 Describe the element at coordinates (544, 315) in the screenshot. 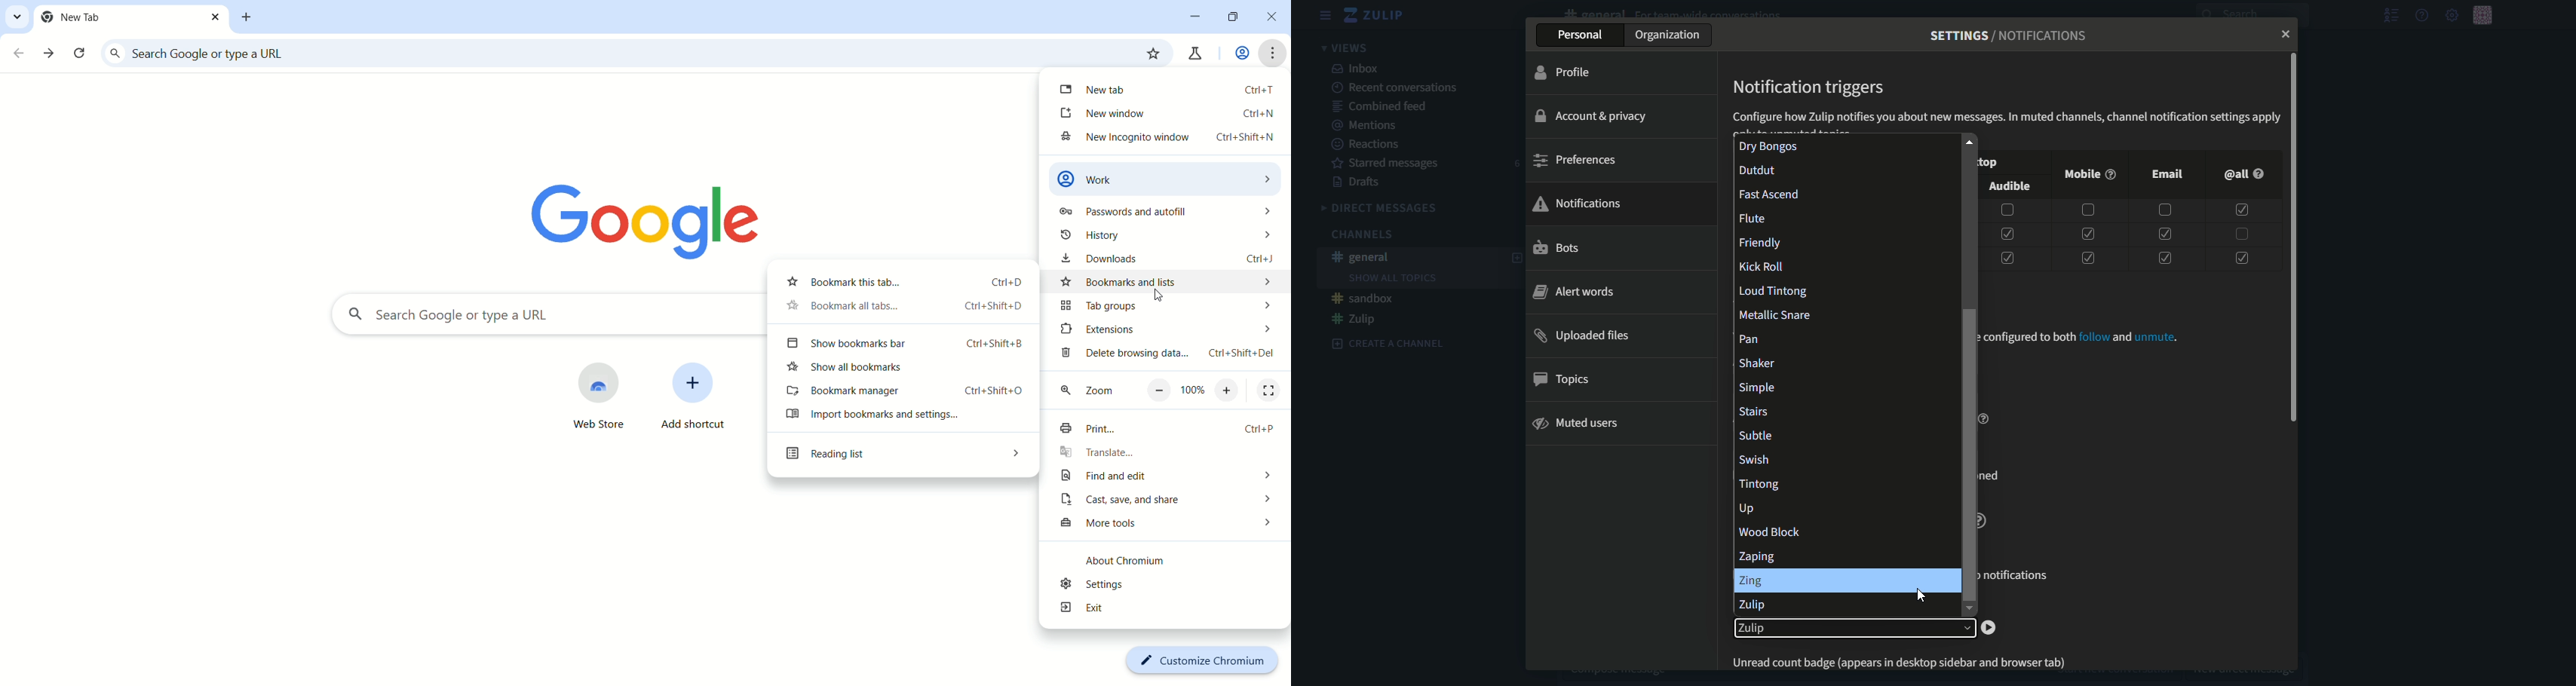

I see `search` at that location.